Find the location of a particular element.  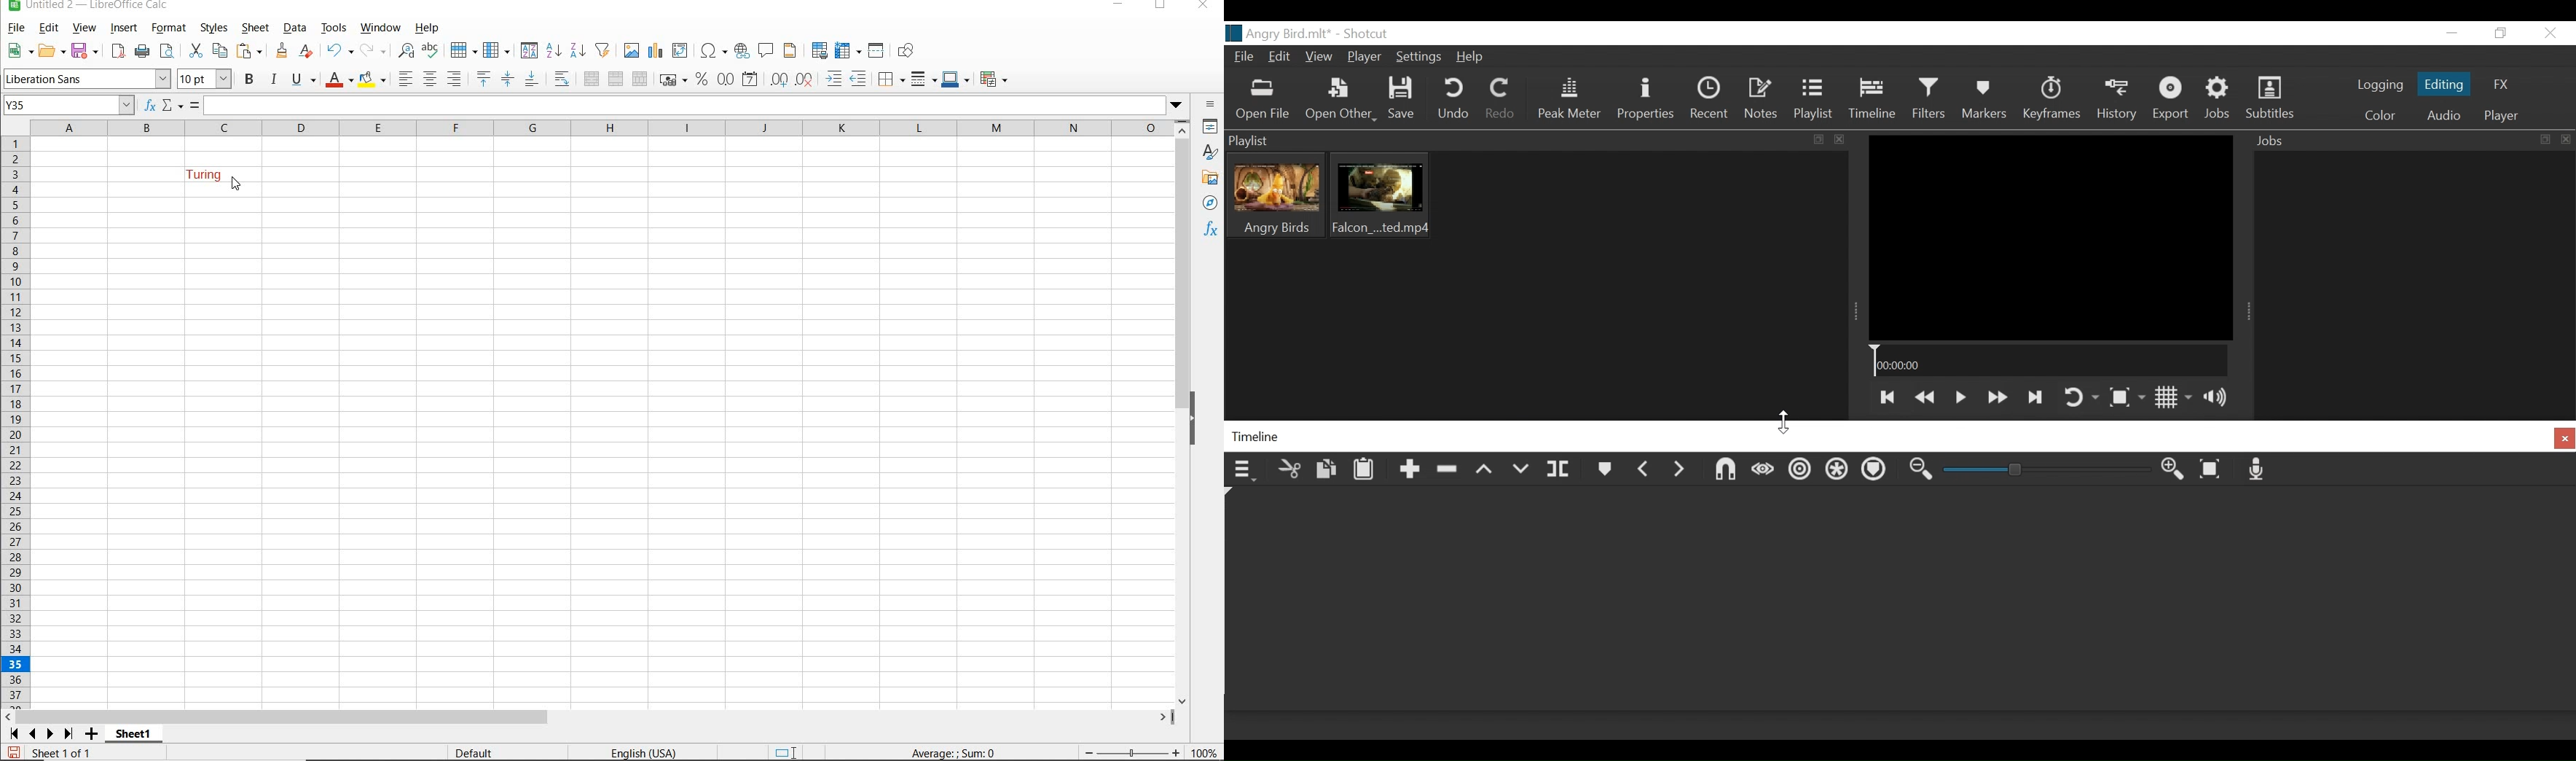

SHEET is located at coordinates (256, 29).